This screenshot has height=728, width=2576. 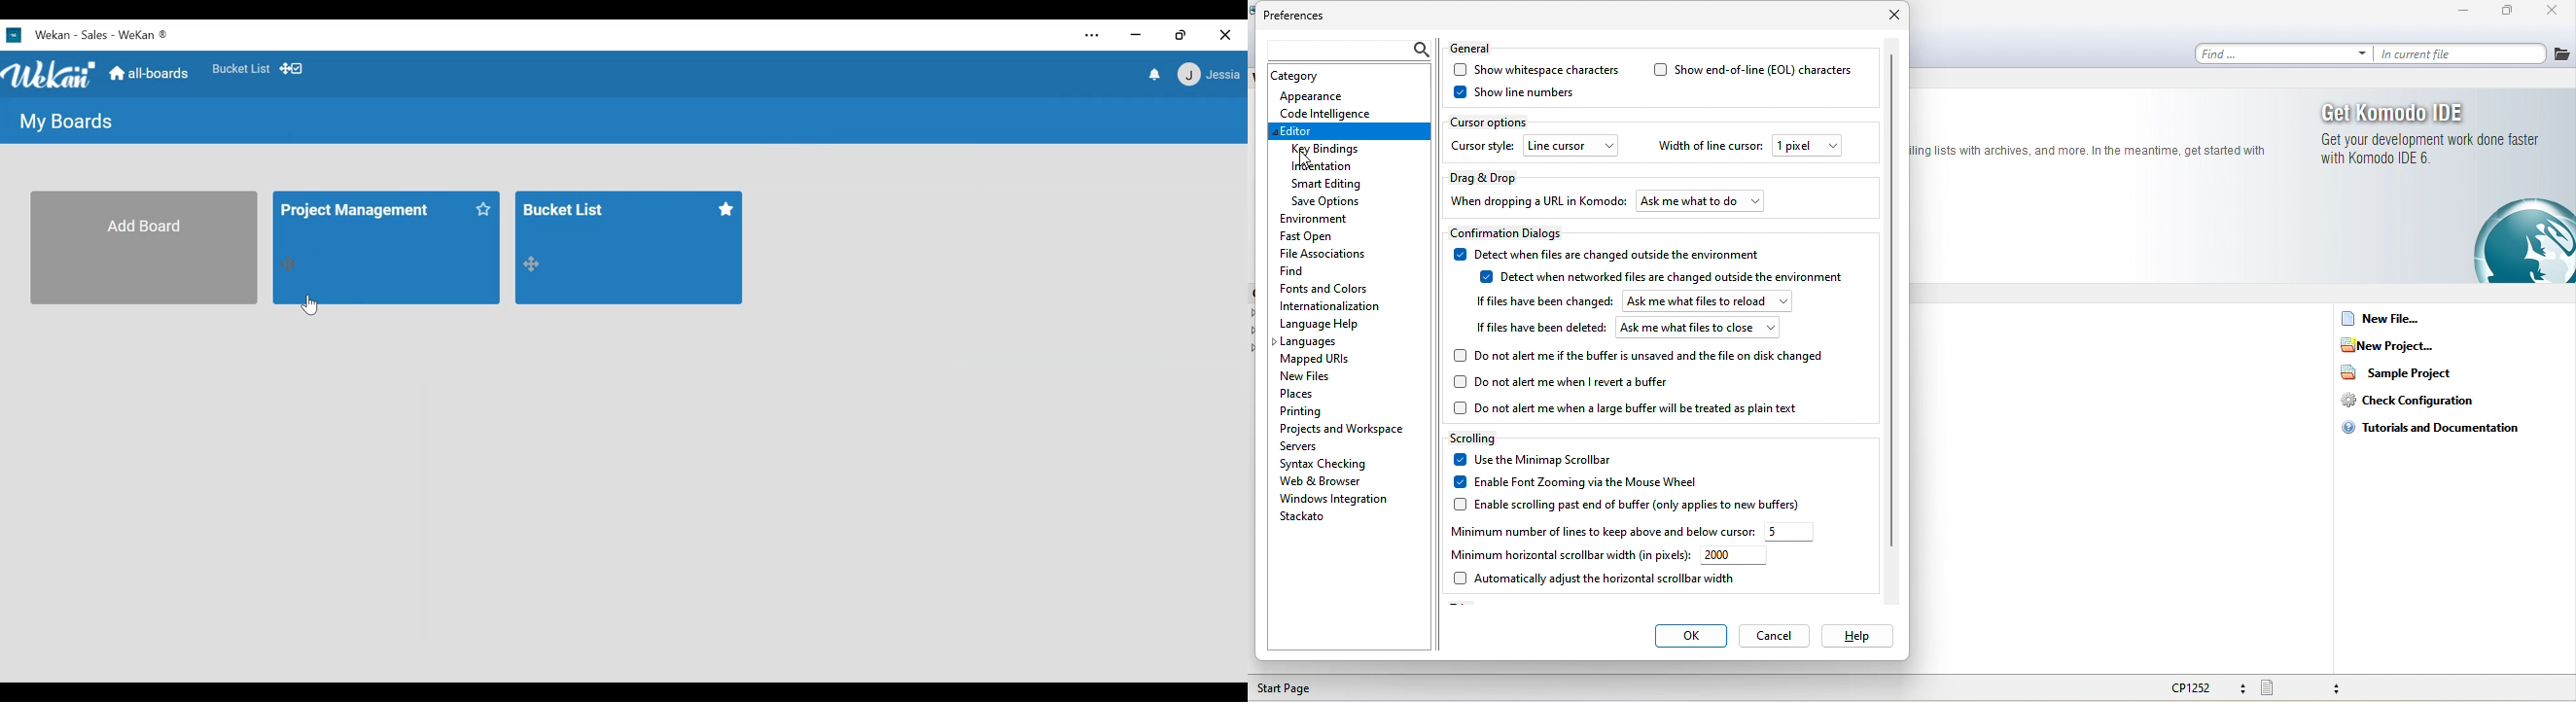 I want to click on windows integration, so click(x=1333, y=499).